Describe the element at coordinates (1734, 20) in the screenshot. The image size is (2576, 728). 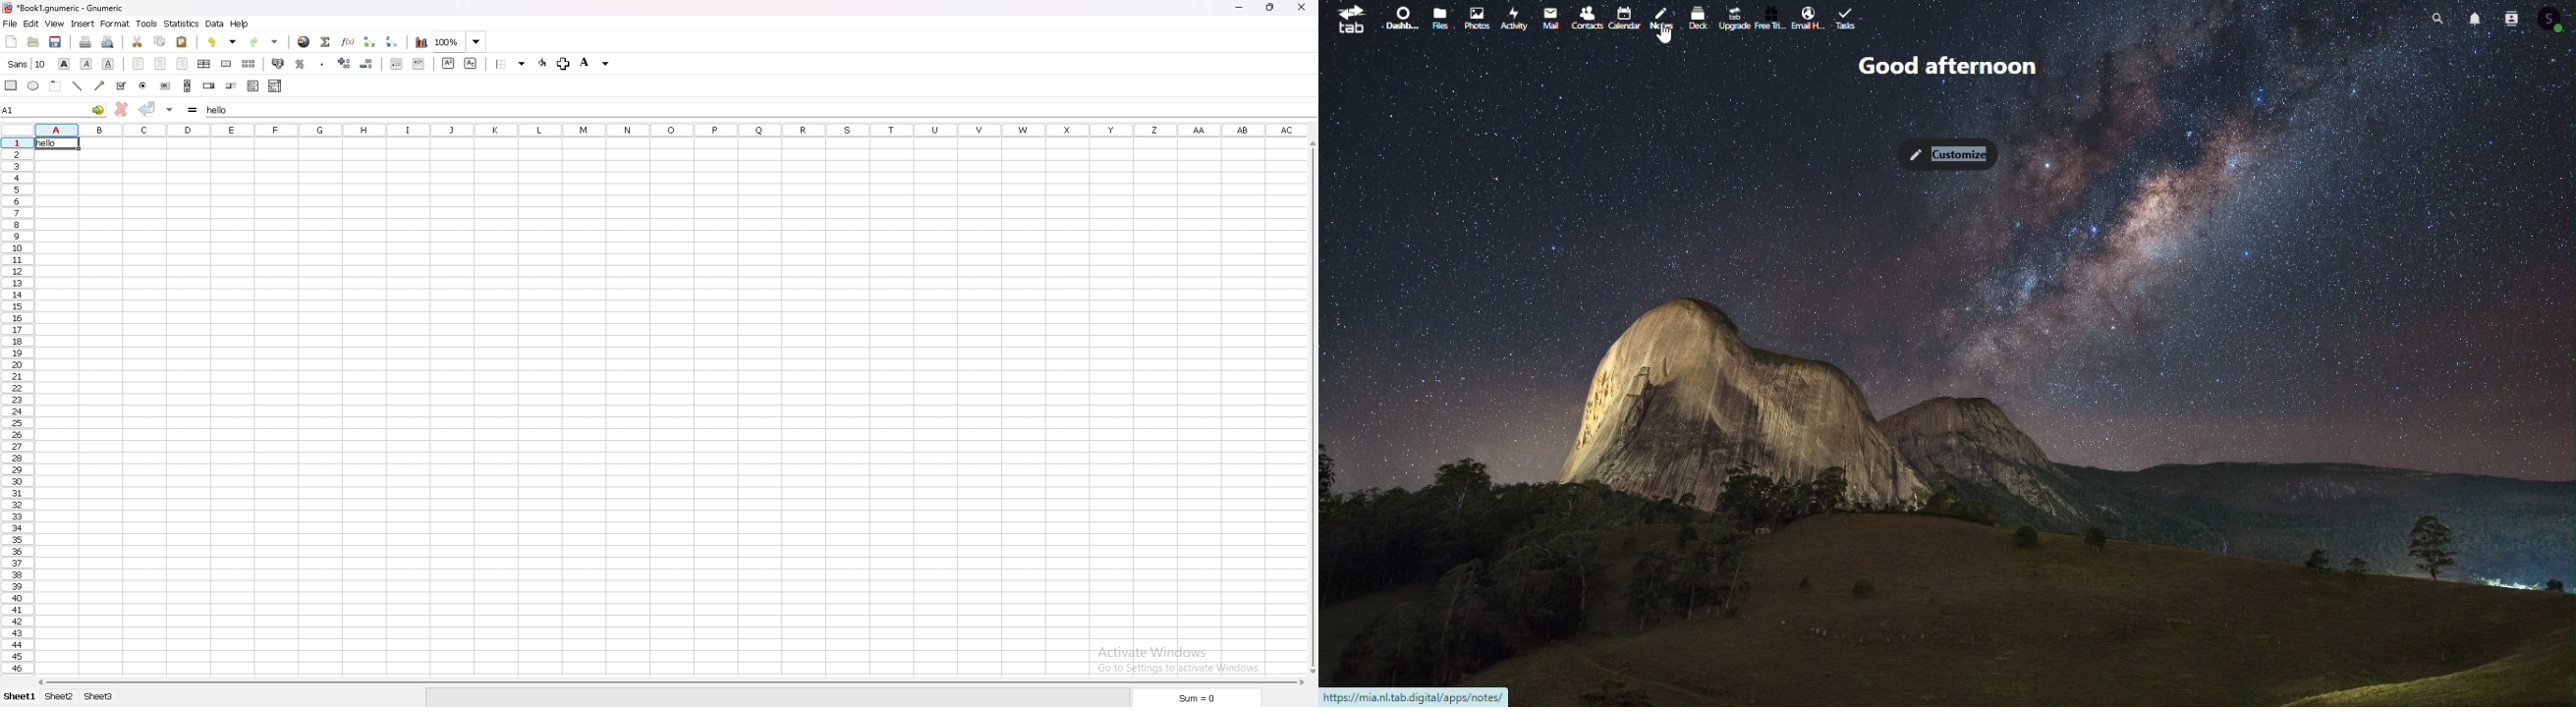
I see `Upgrade` at that location.